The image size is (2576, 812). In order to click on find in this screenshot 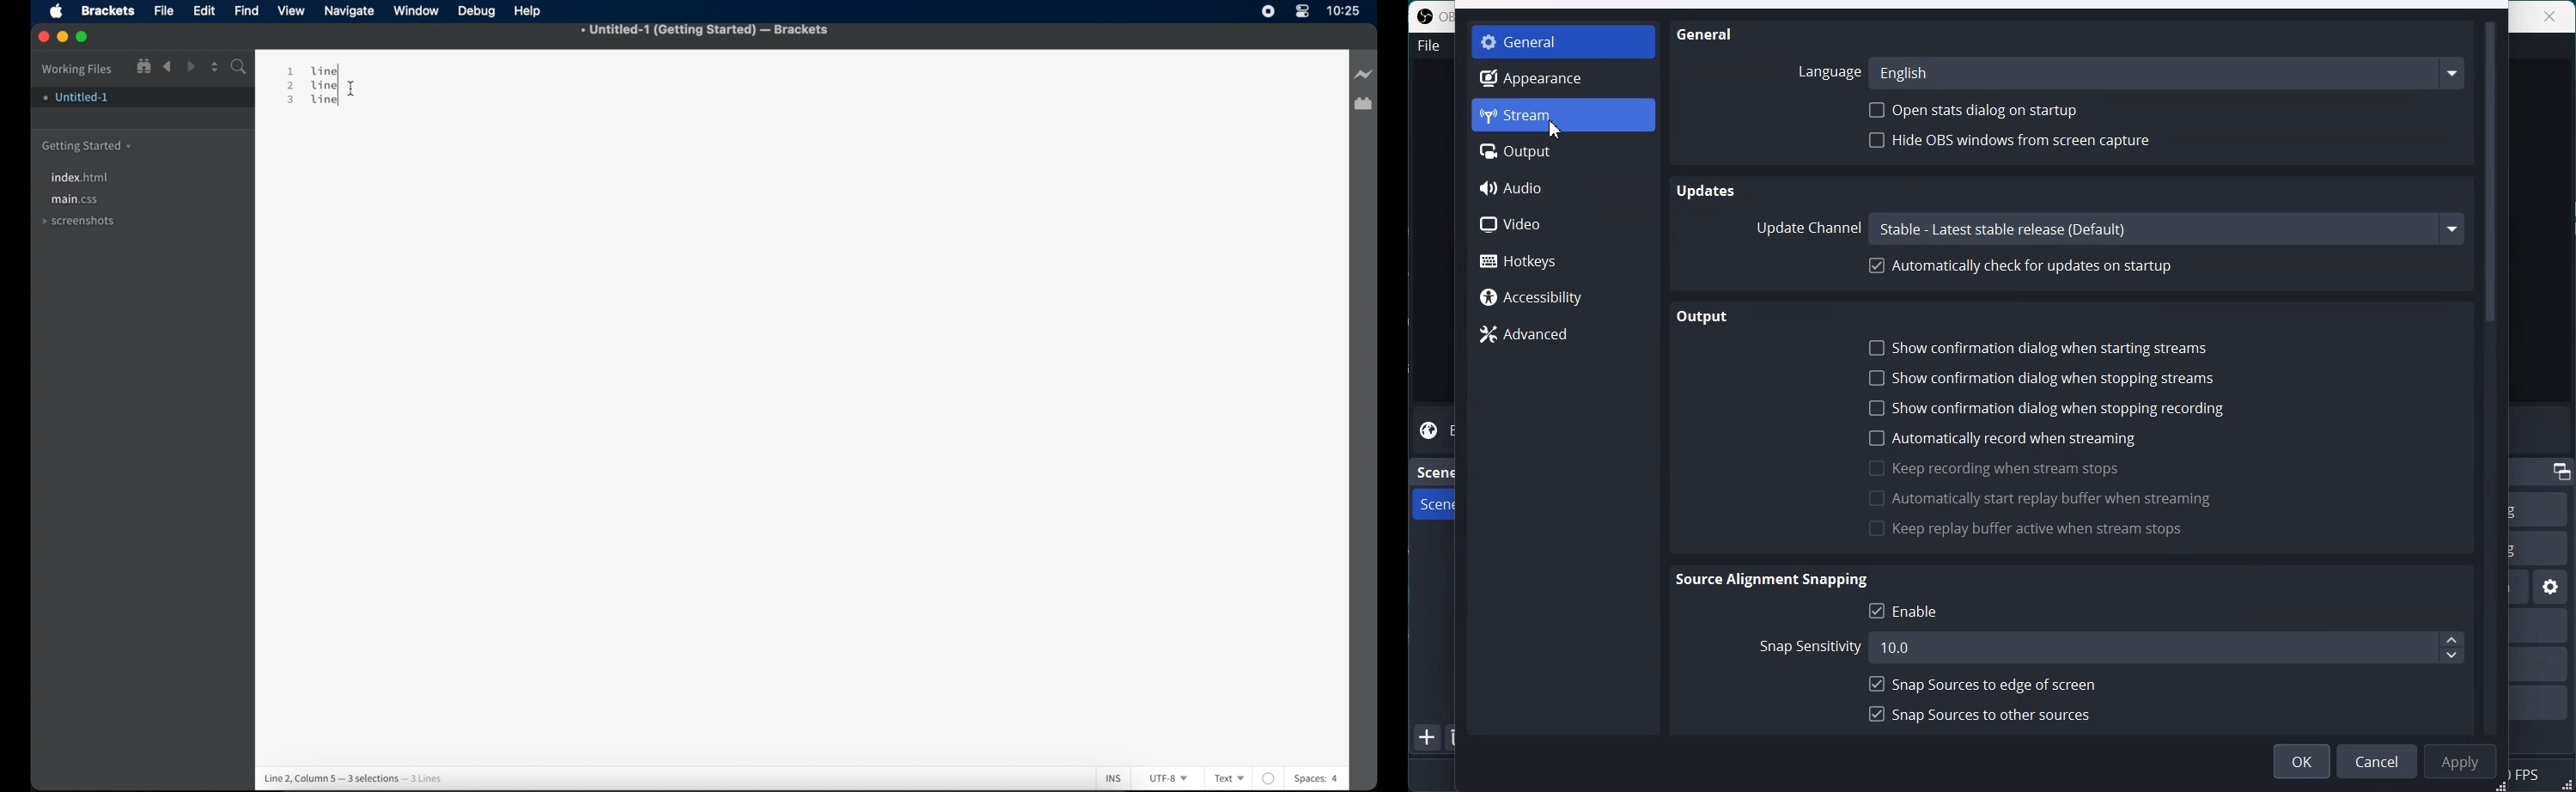, I will do `click(247, 10)`.